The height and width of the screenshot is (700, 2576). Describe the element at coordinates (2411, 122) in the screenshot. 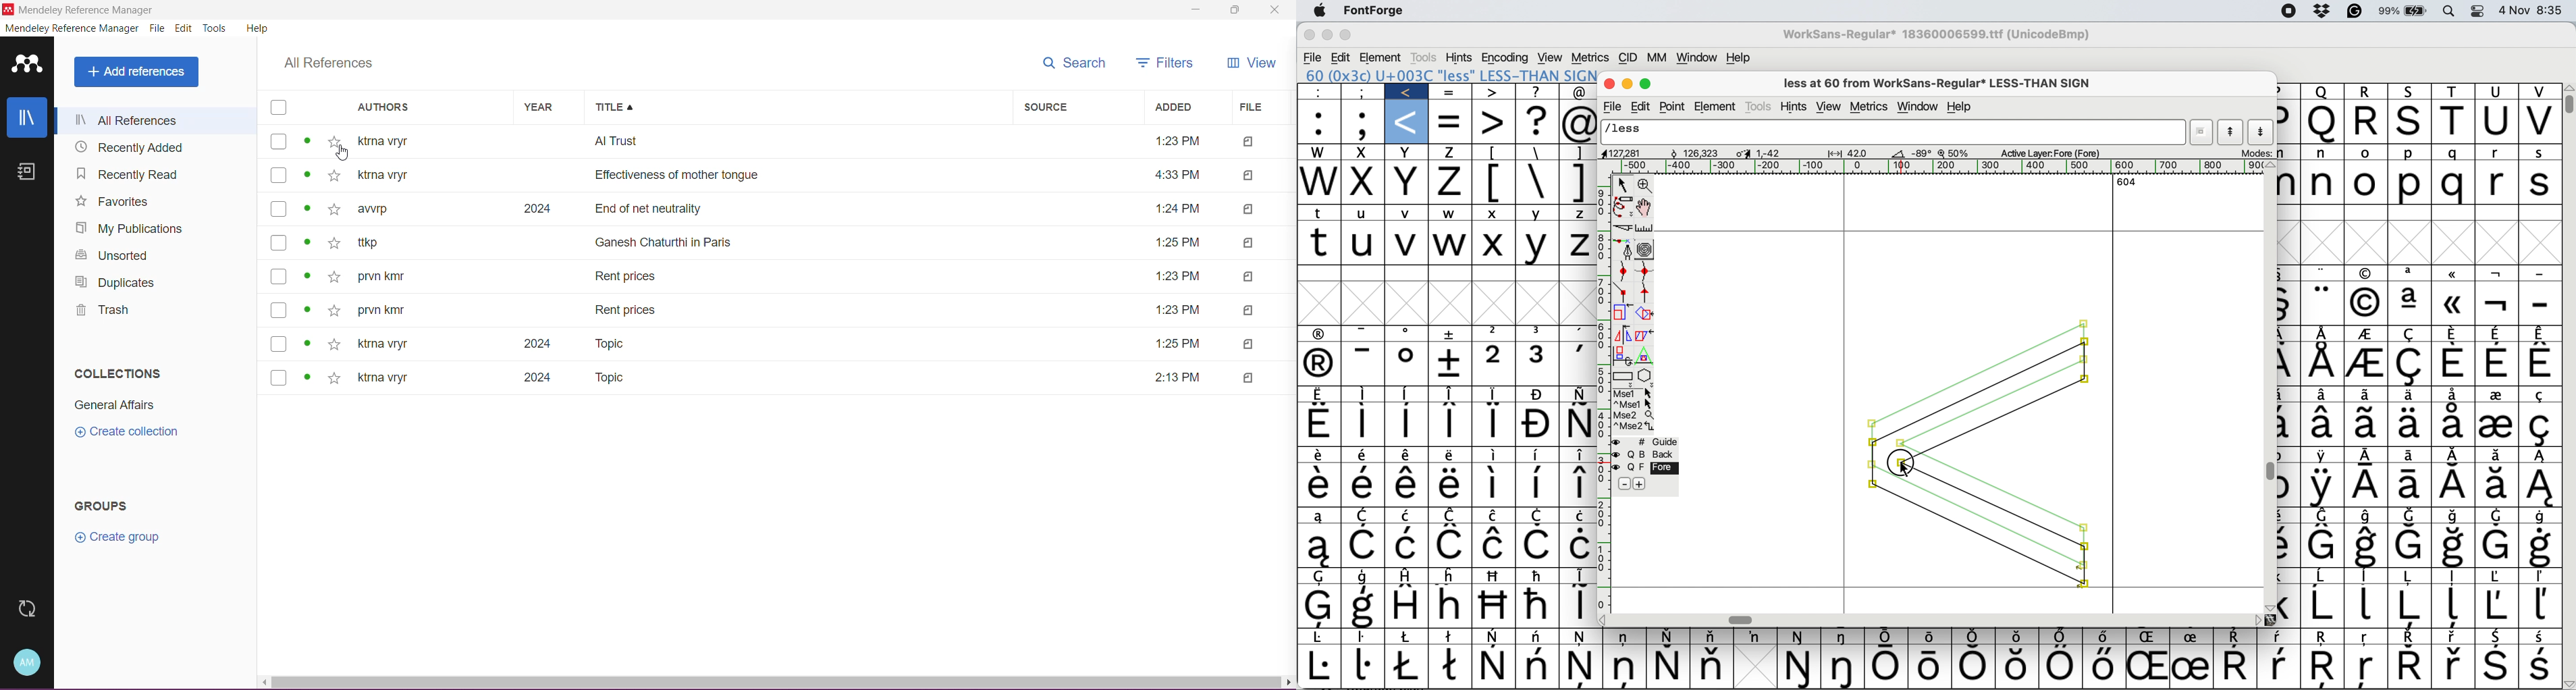

I see `s` at that location.